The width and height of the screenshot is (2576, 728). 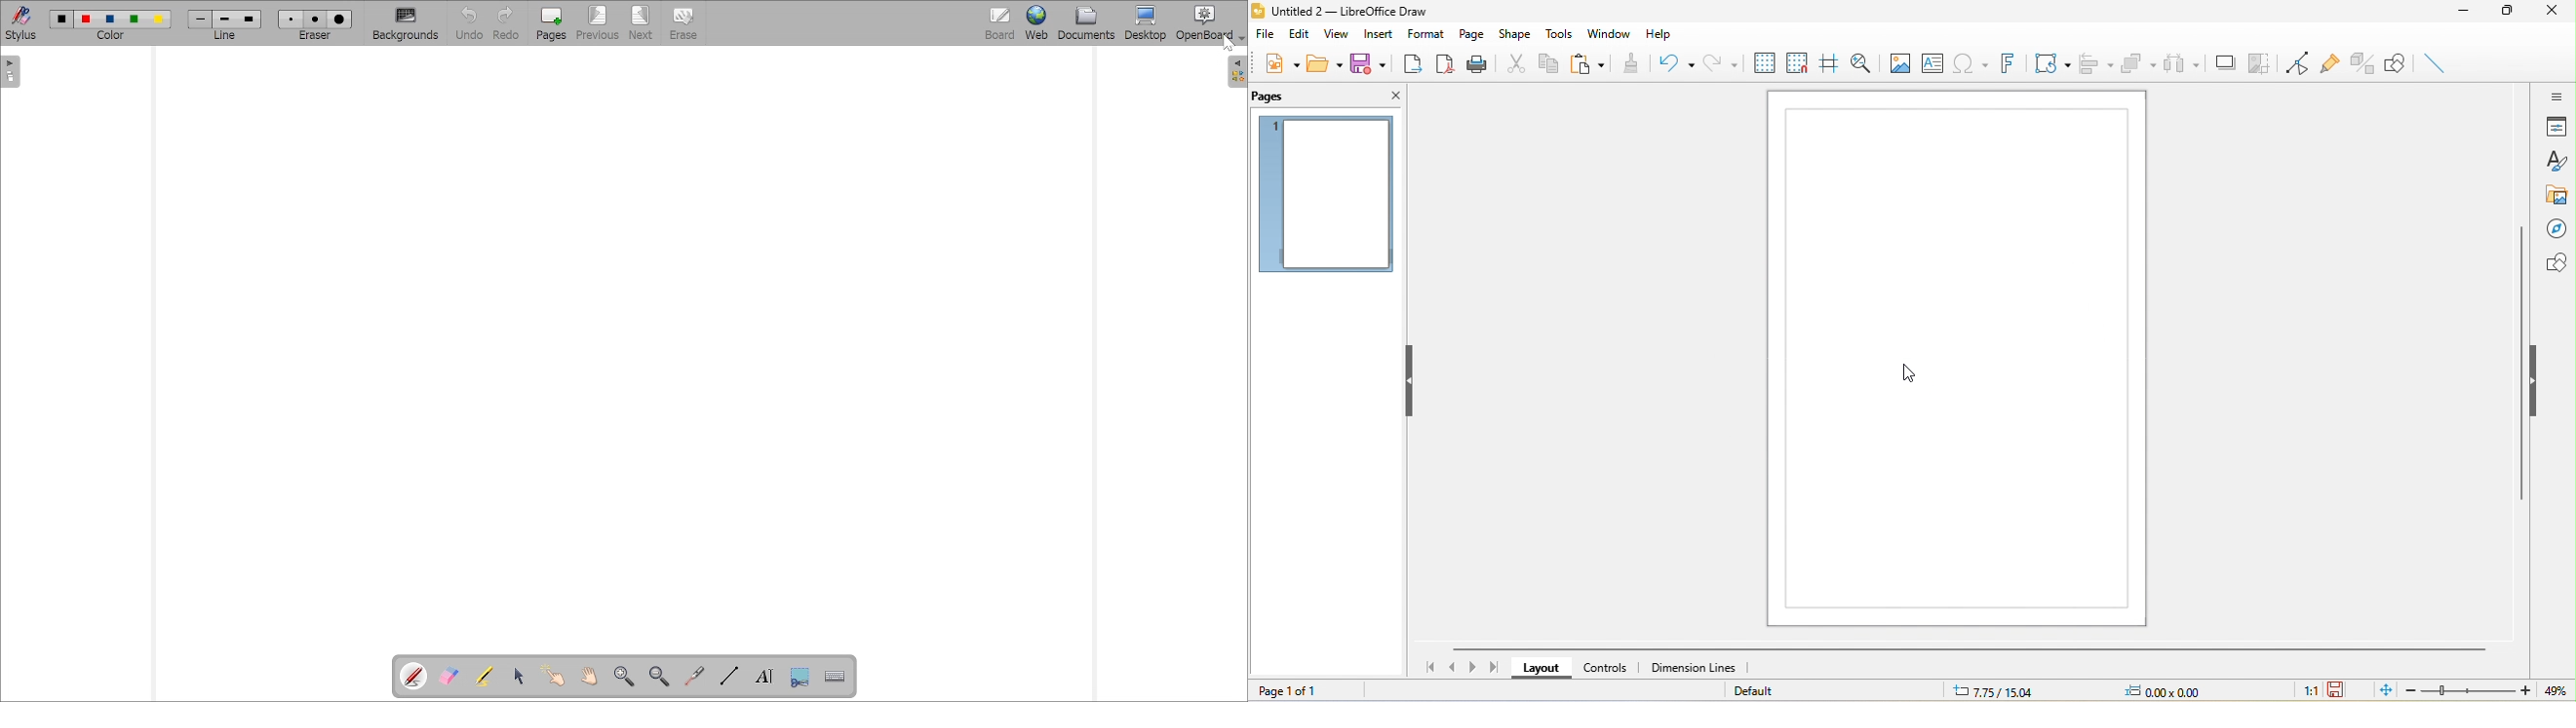 What do you see at coordinates (1765, 62) in the screenshot?
I see `display grid` at bounding box center [1765, 62].